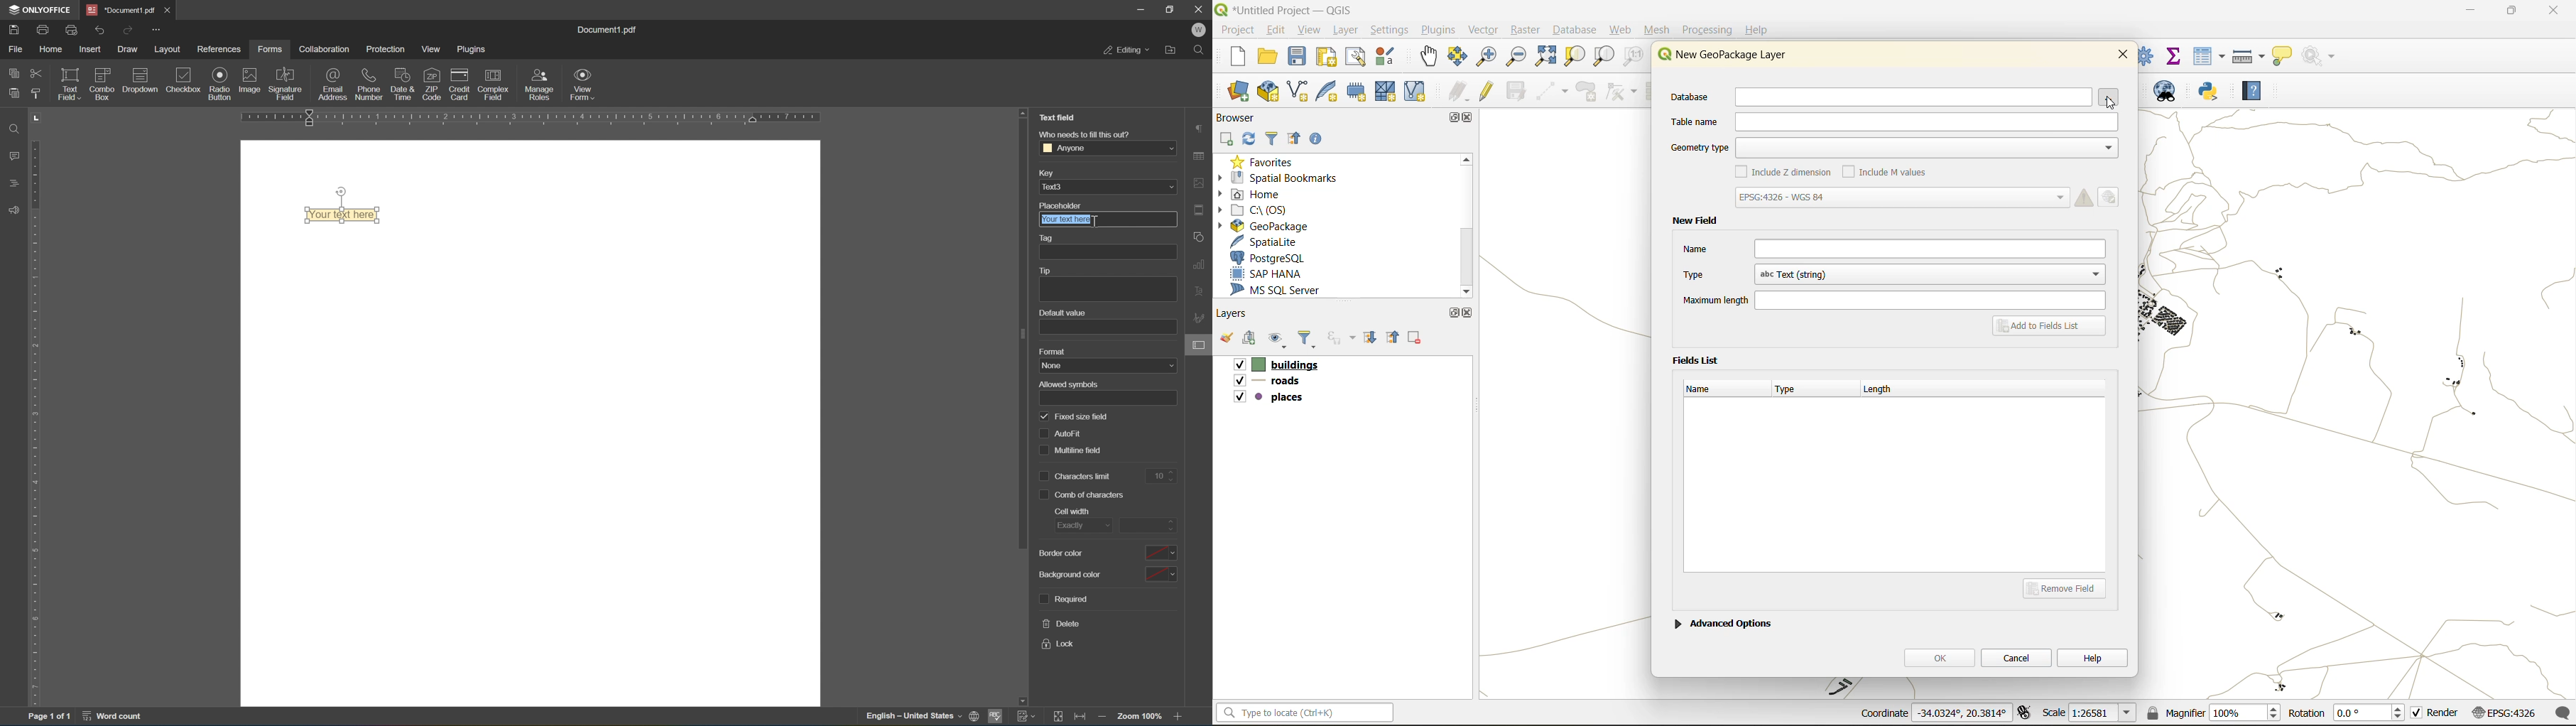  I want to click on draw, so click(130, 46).